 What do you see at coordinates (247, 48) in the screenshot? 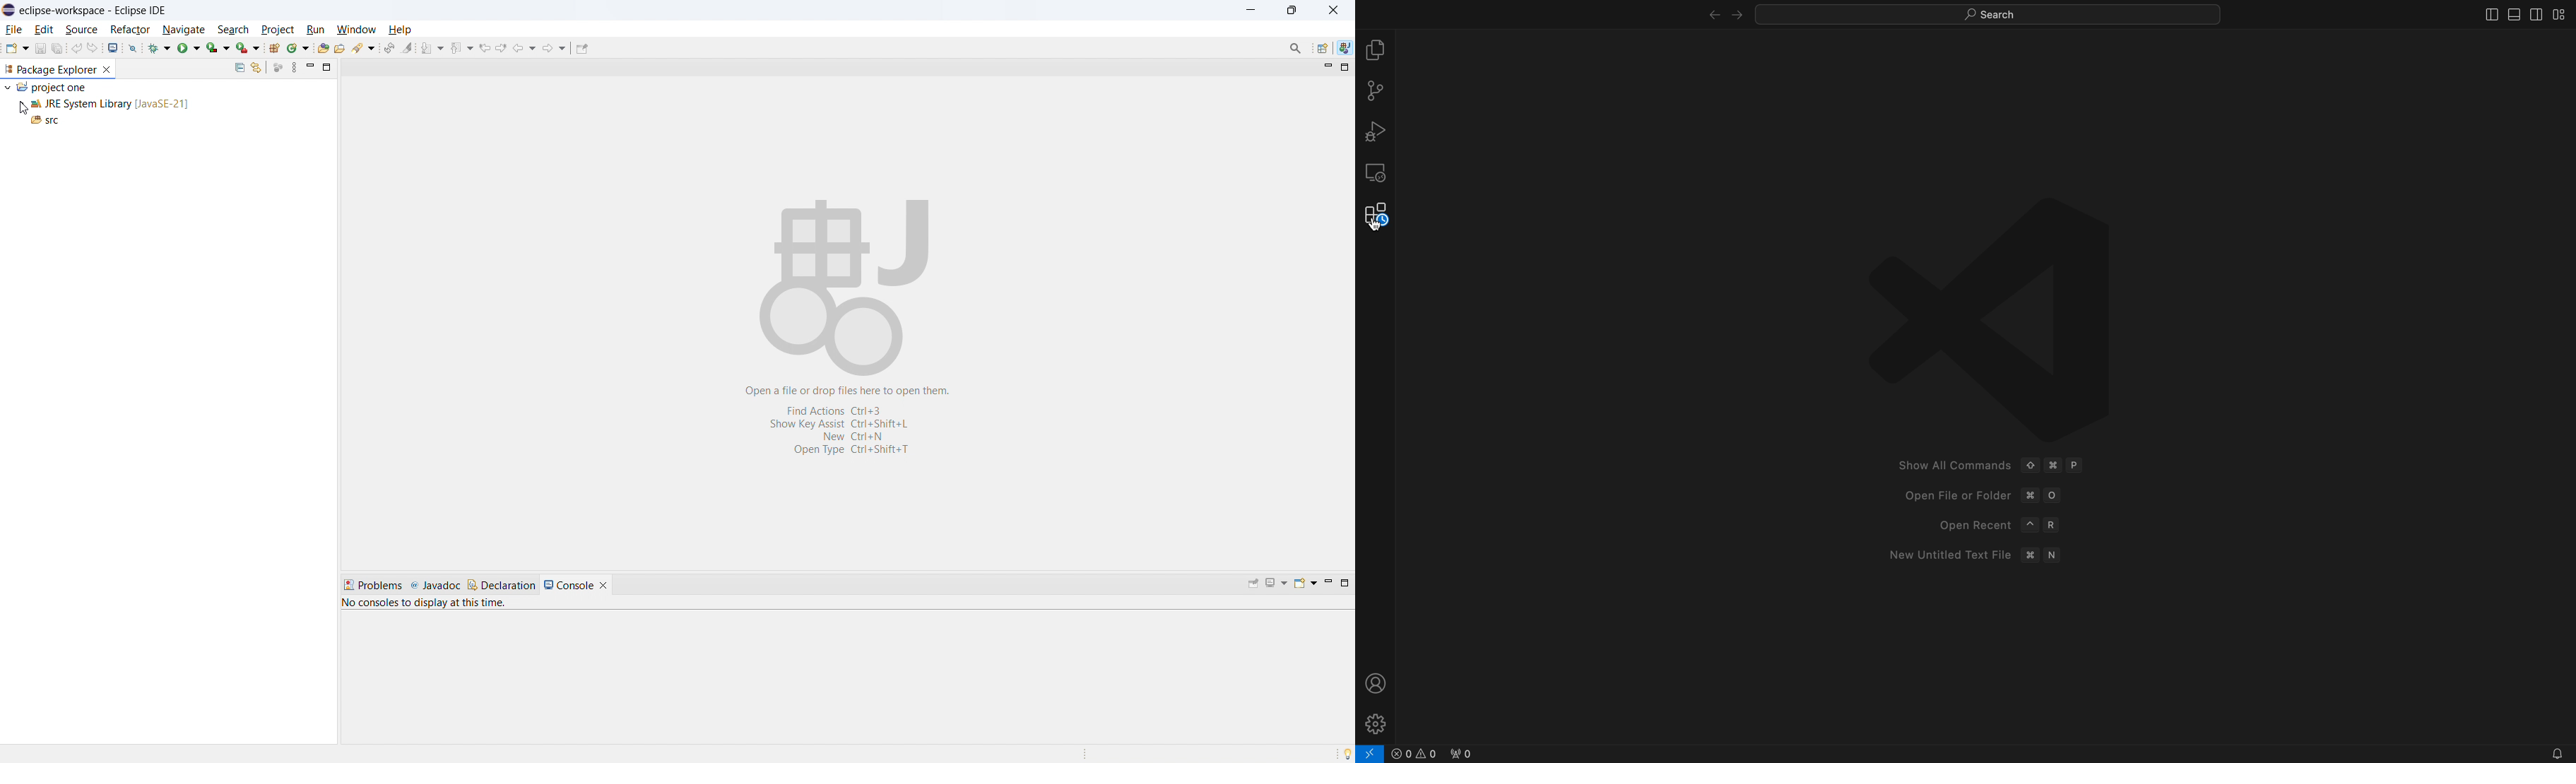
I see `new window` at bounding box center [247, 48].